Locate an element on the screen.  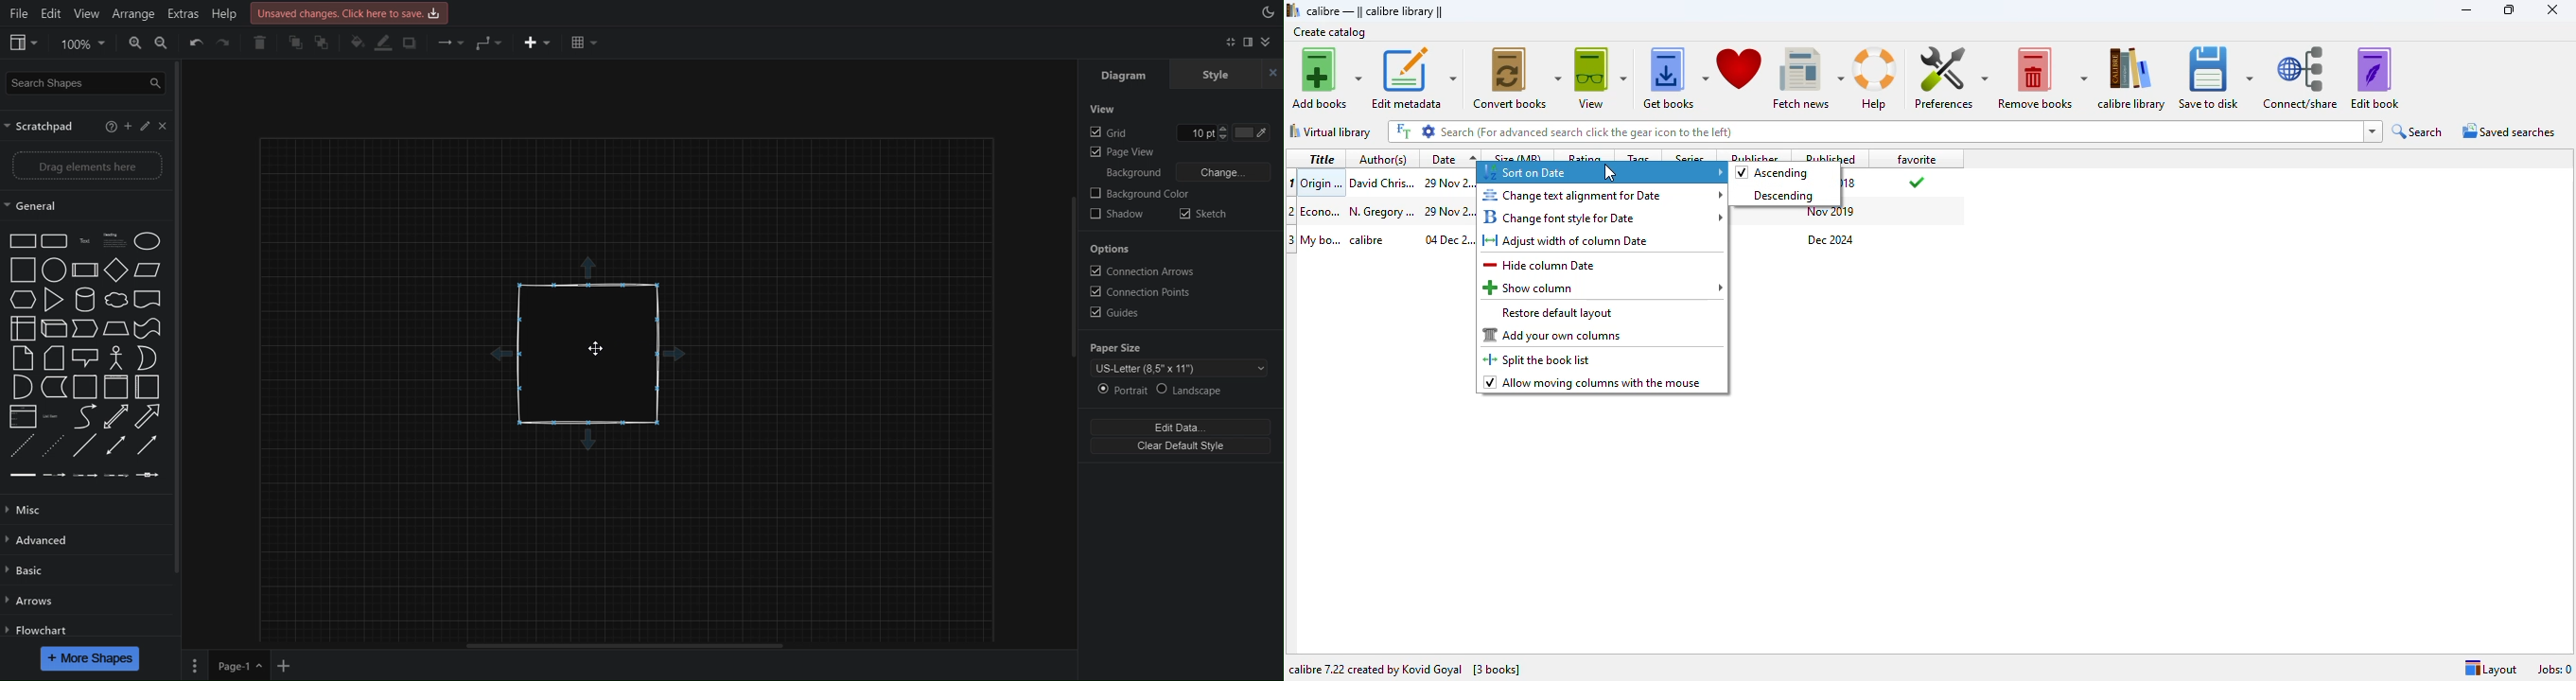
restore default layout is located at coordinates (1557, 313).